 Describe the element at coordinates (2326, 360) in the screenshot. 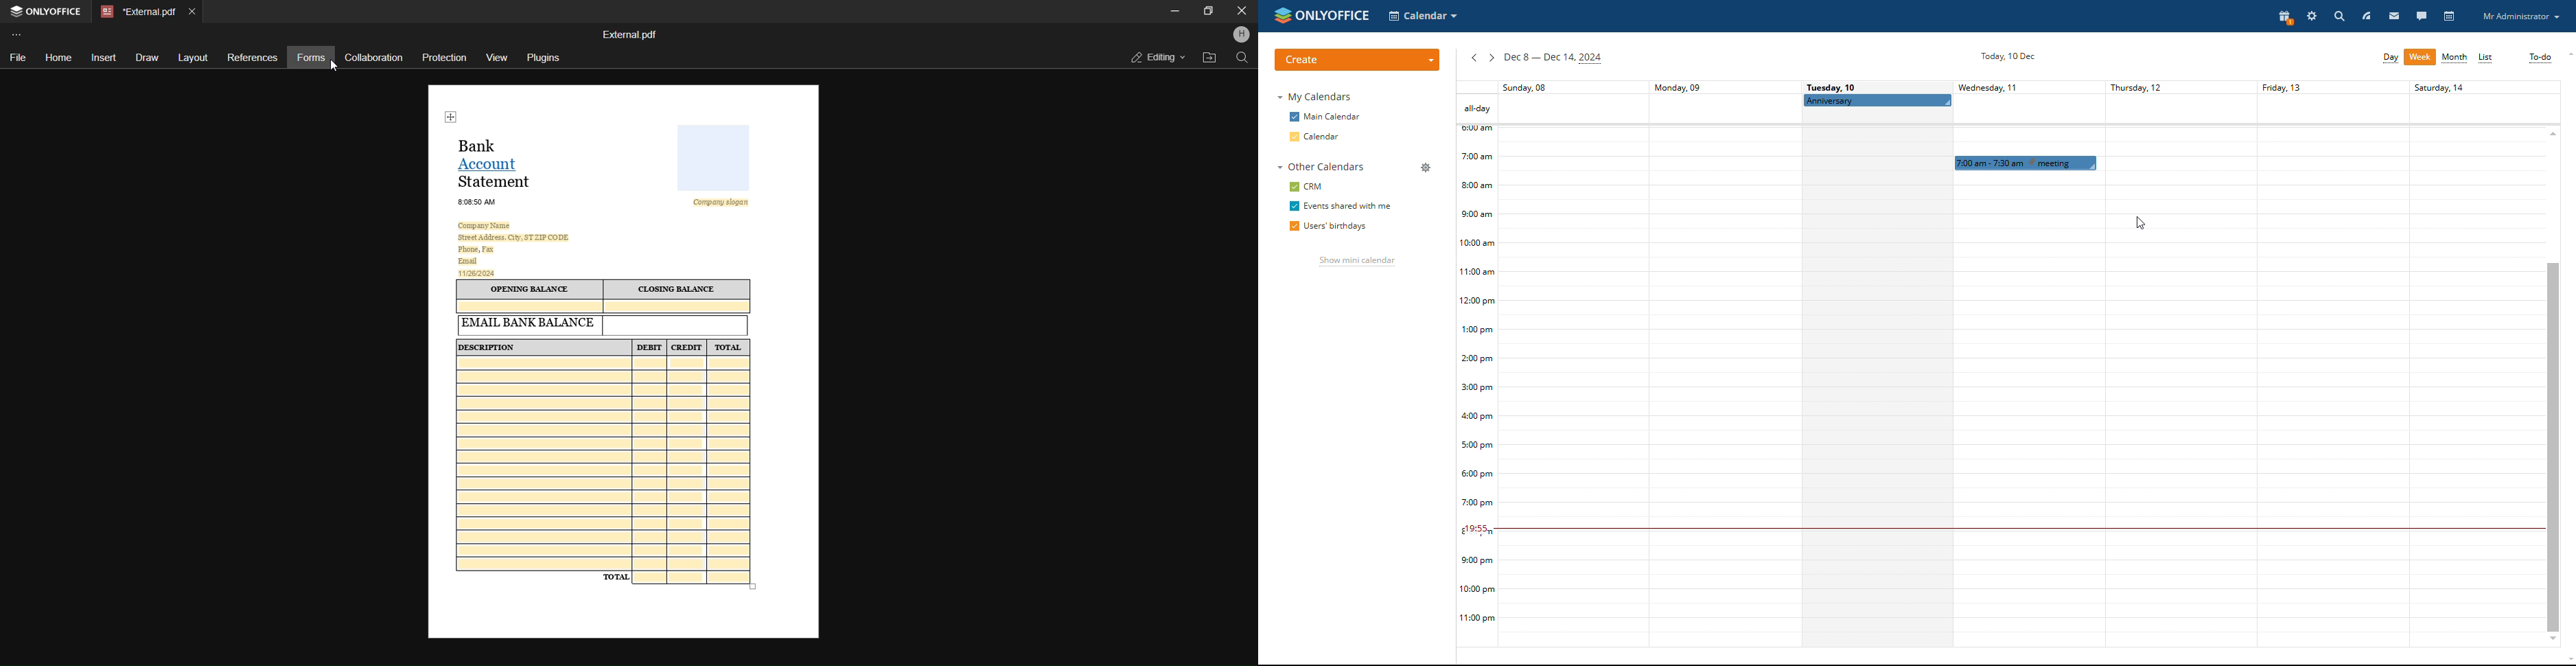

I see `friday` at that location.